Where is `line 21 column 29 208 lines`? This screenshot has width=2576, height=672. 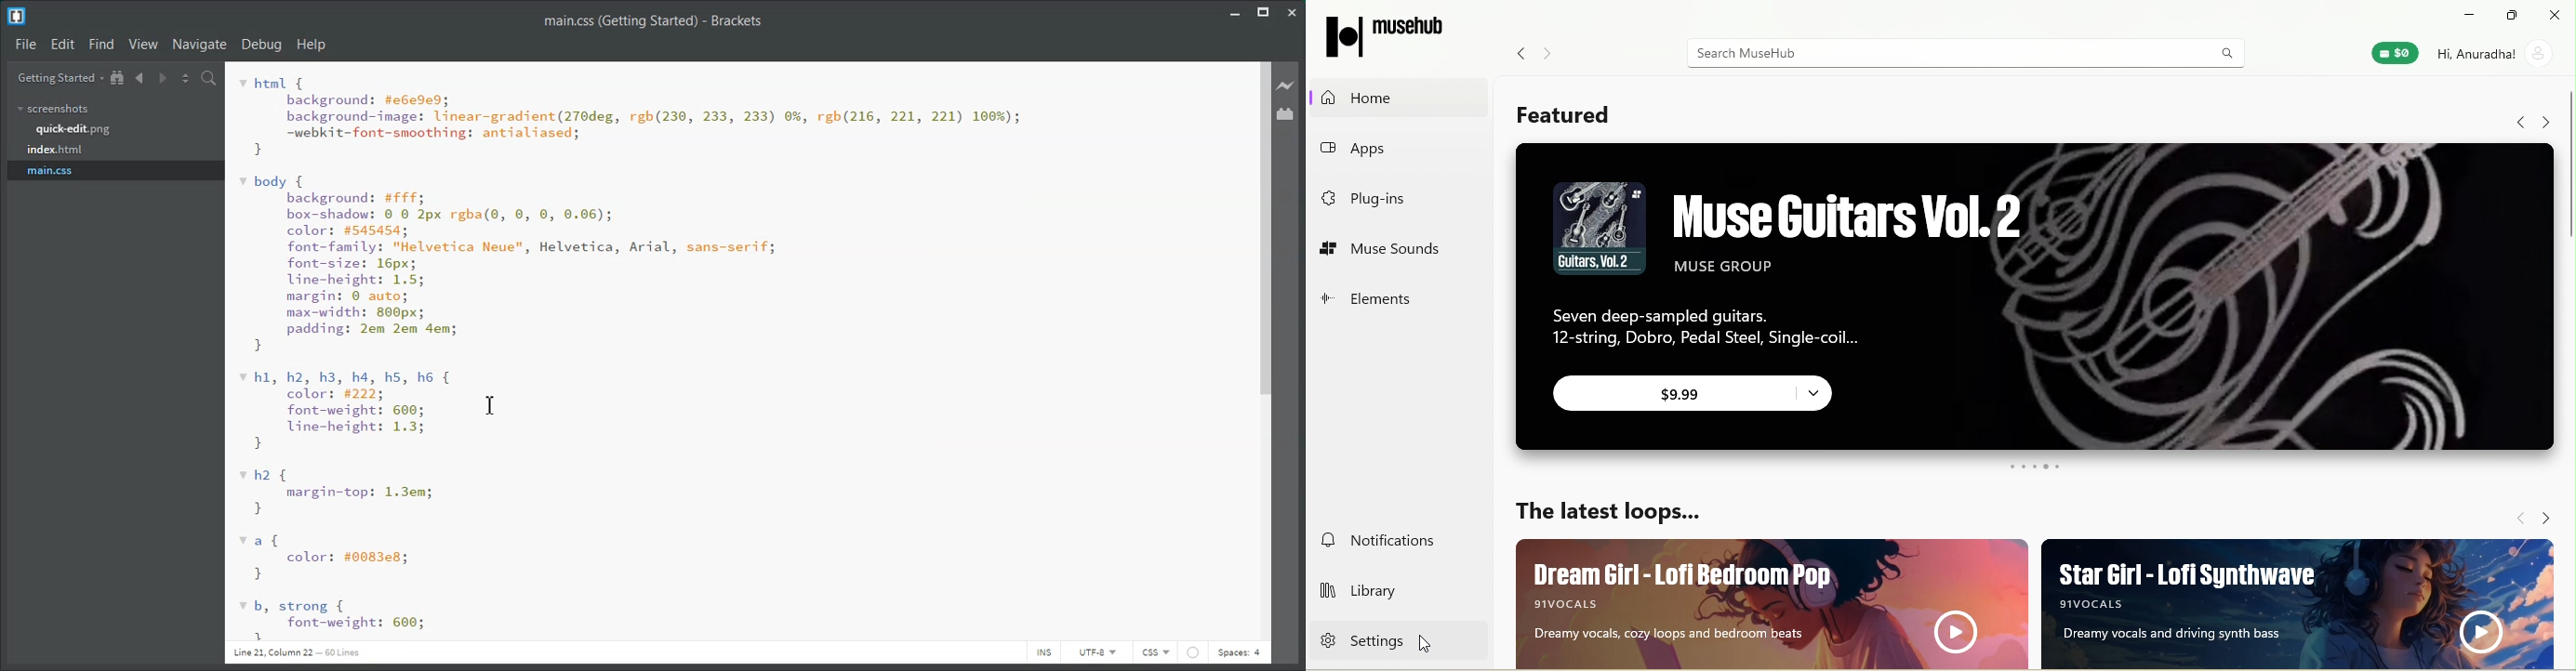
line 21 column 29 208 lines is located at coordinates (300, 652).